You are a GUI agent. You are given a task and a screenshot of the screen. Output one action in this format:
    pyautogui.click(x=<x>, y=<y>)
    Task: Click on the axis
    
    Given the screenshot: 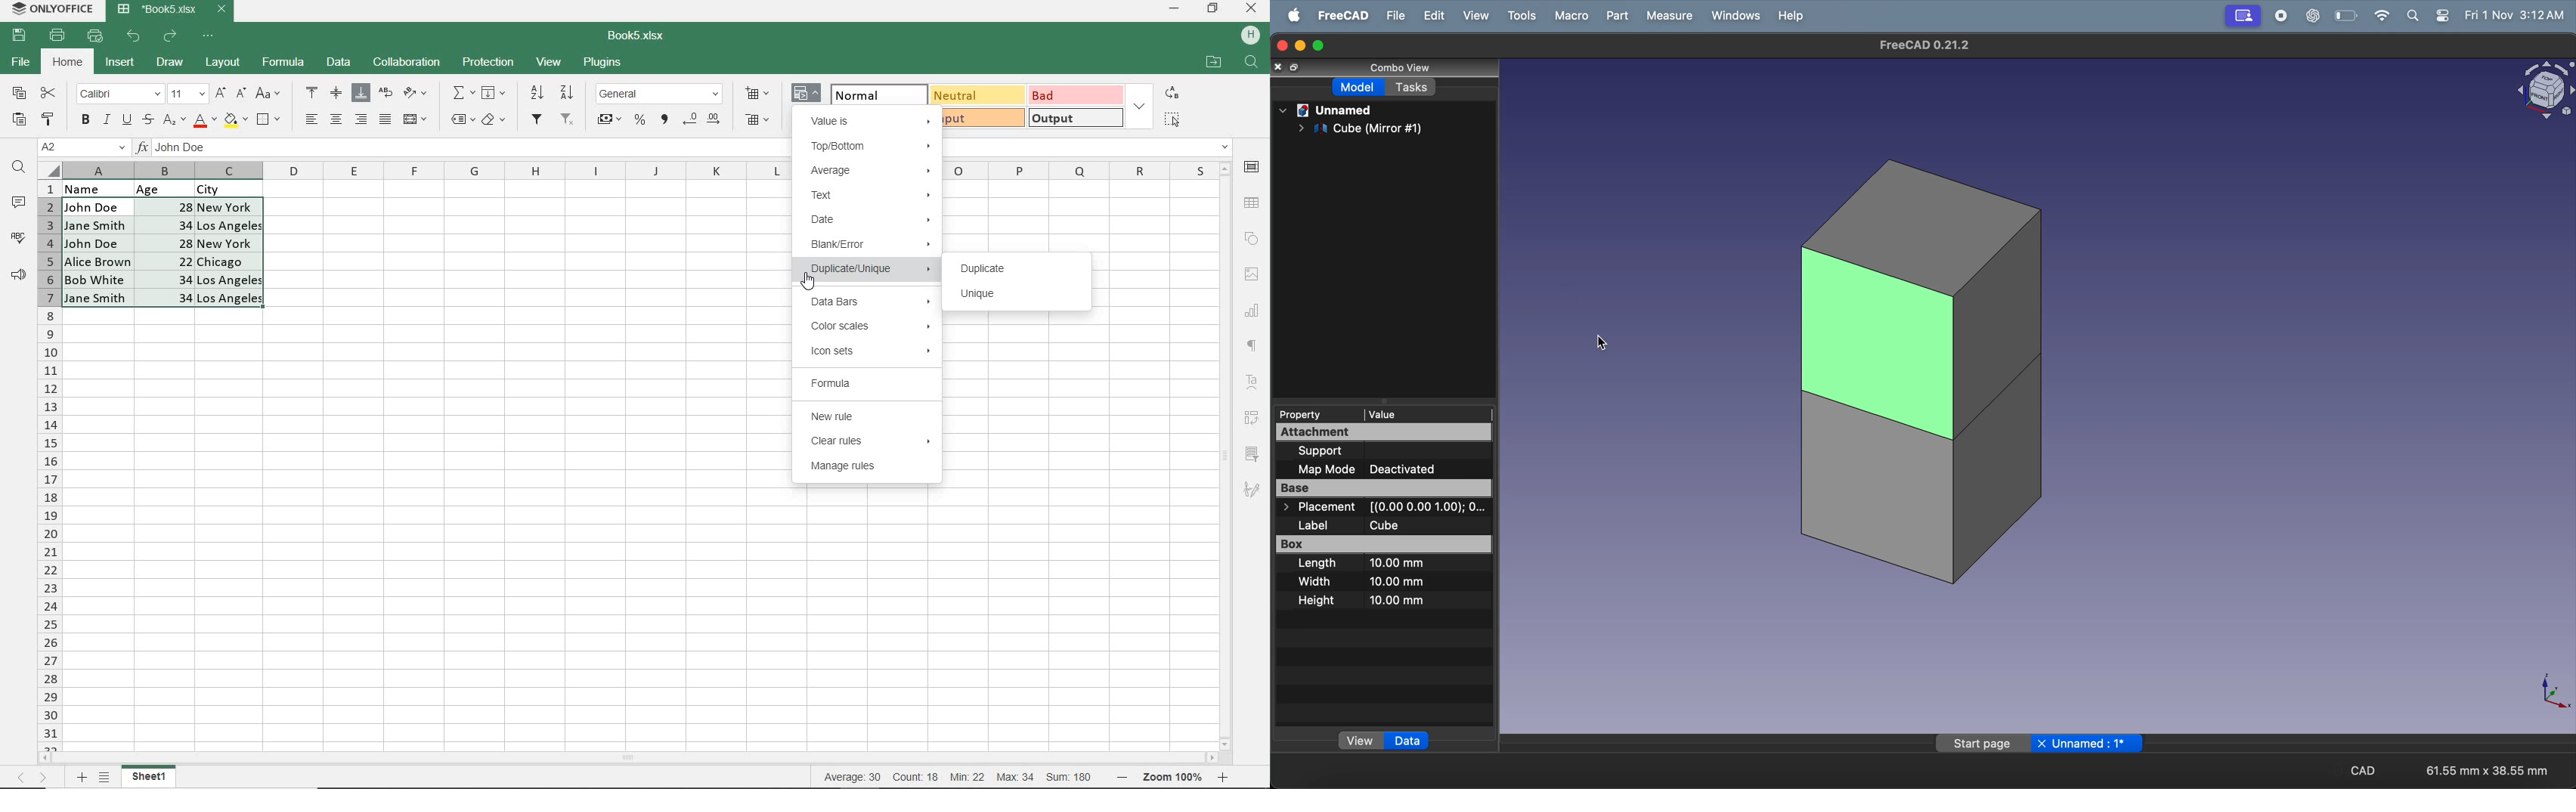 What is the action you would take?
    pyautogui.click(x=2547, y=693)
    